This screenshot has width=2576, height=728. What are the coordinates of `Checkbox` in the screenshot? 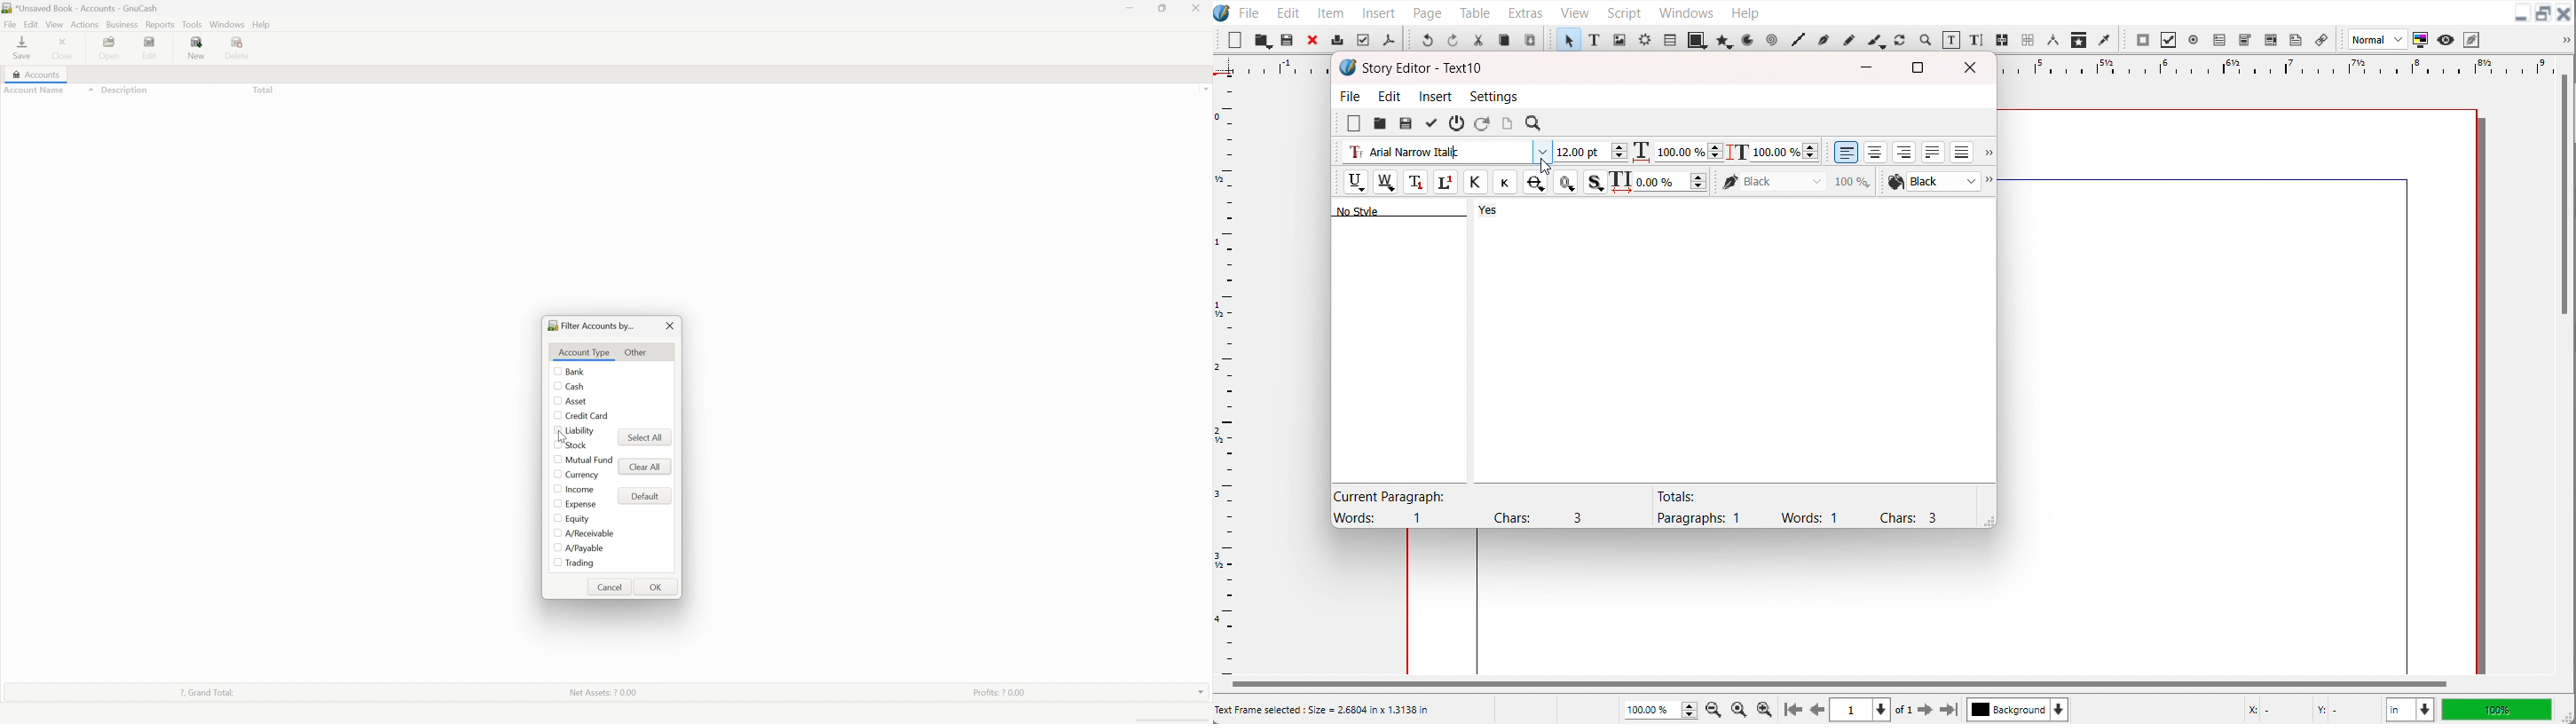 It's located at (556, 564).